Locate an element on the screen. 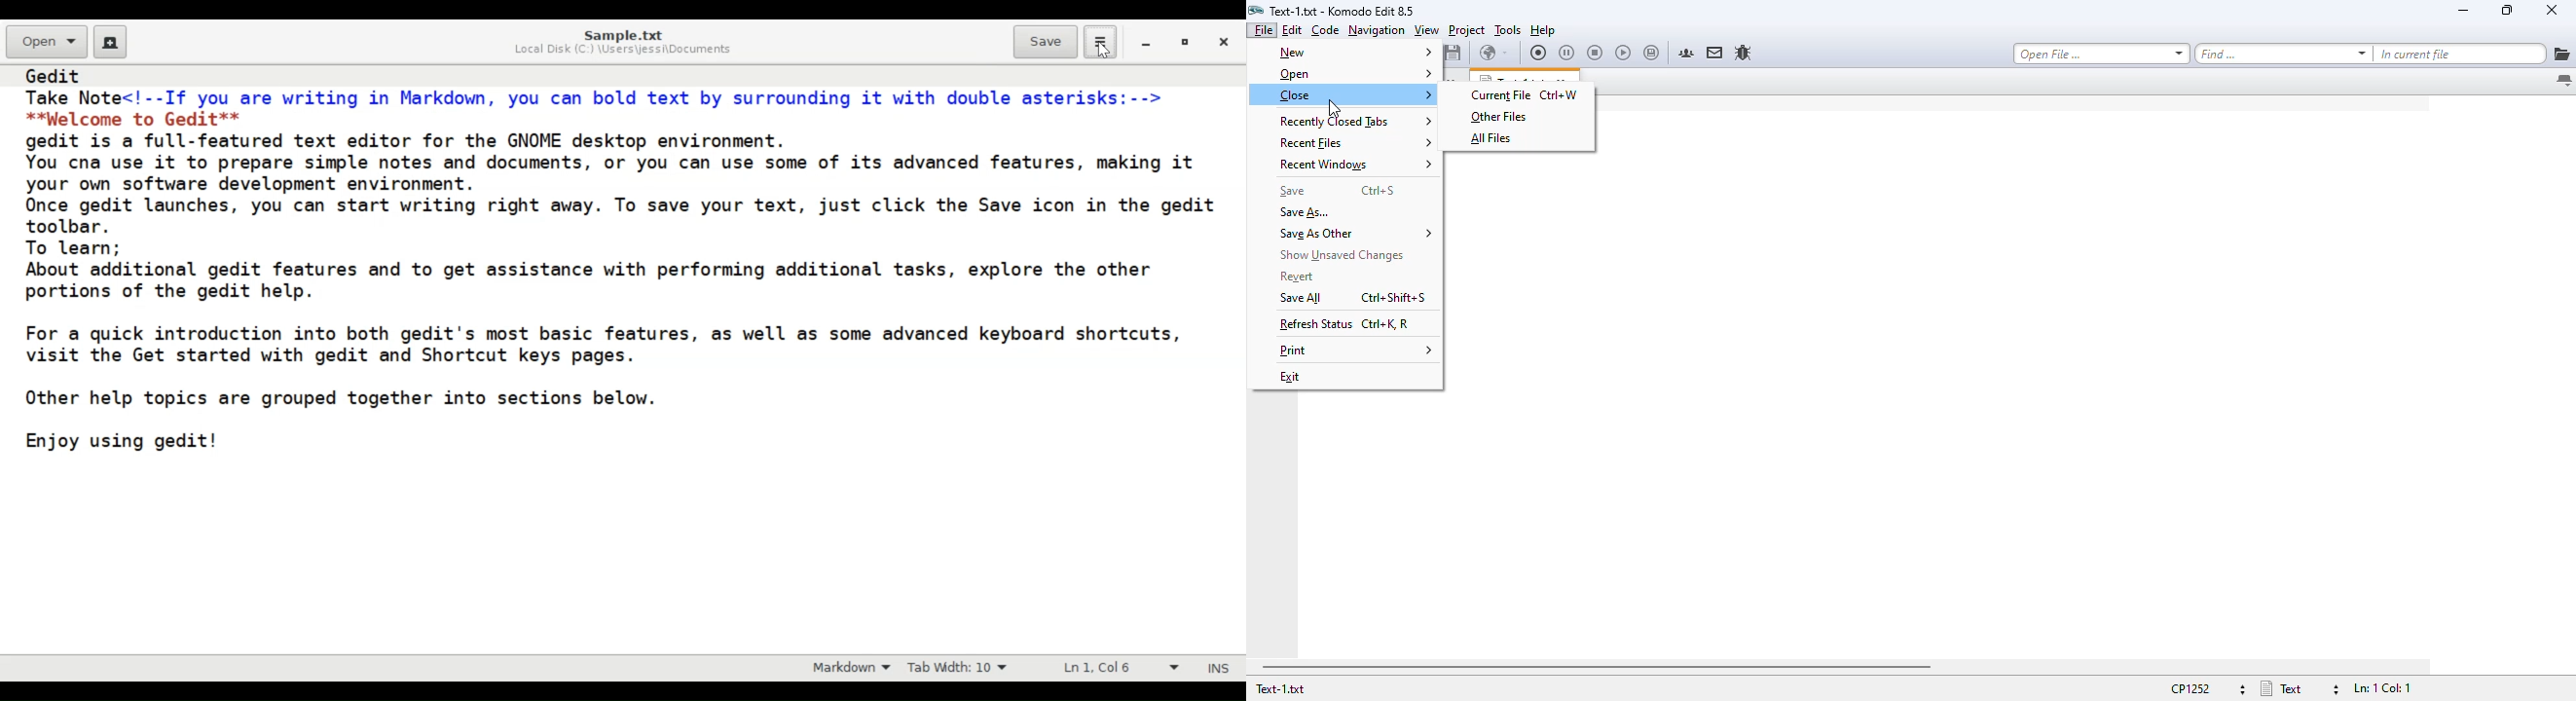 This screenshot has height=728, width=2576. Cursor is located at coordinates (1101, 50).